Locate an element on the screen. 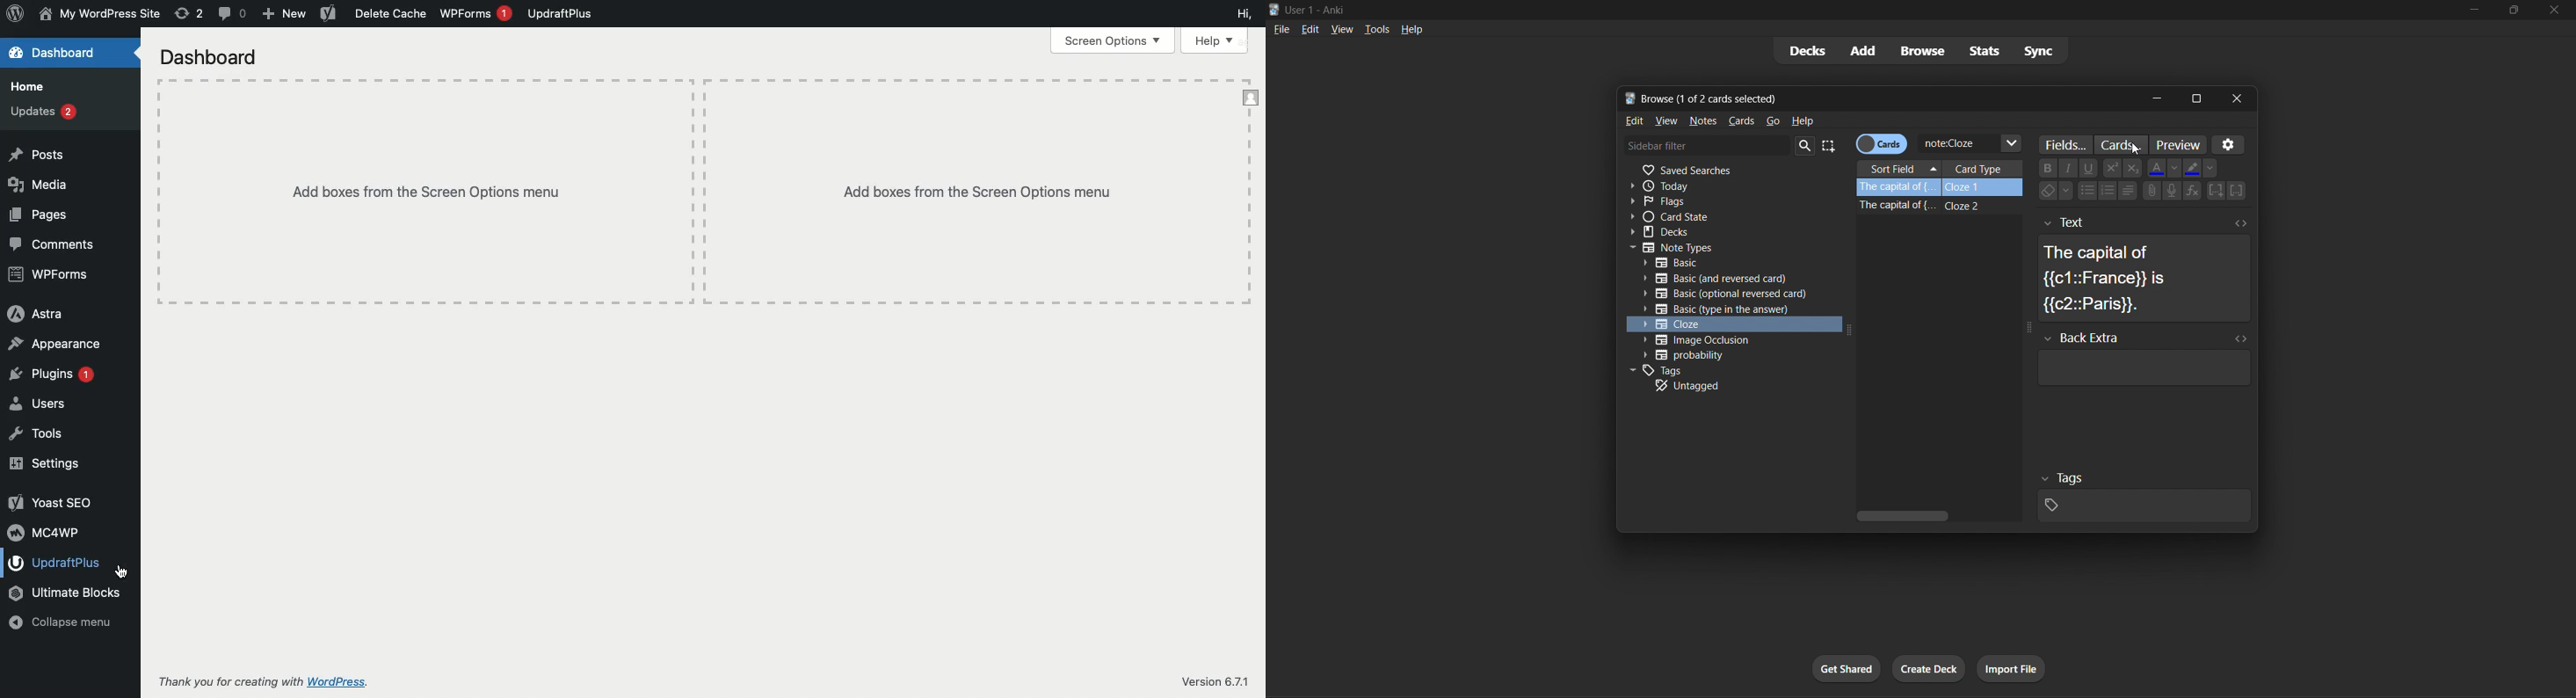 This screenshot has height=700, width=2576. cursor is located at coordinates (2135, 150).